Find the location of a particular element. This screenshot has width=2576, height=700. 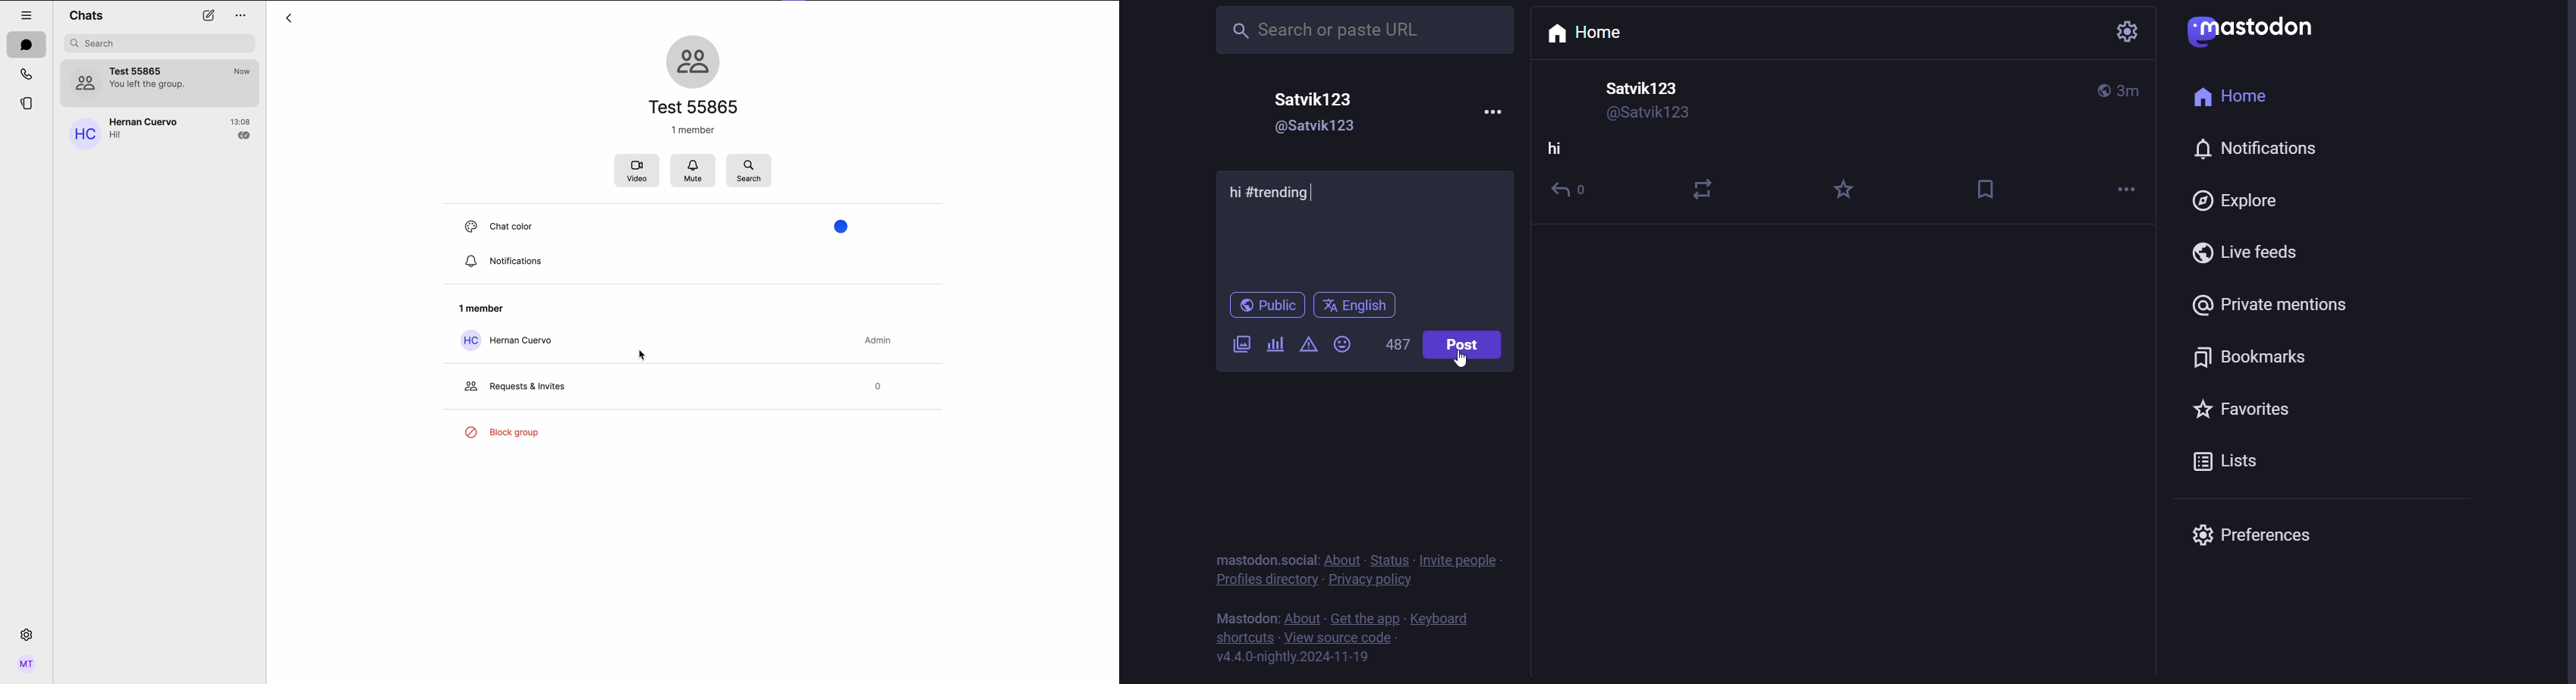

version is located at coordinates (1291, 657).